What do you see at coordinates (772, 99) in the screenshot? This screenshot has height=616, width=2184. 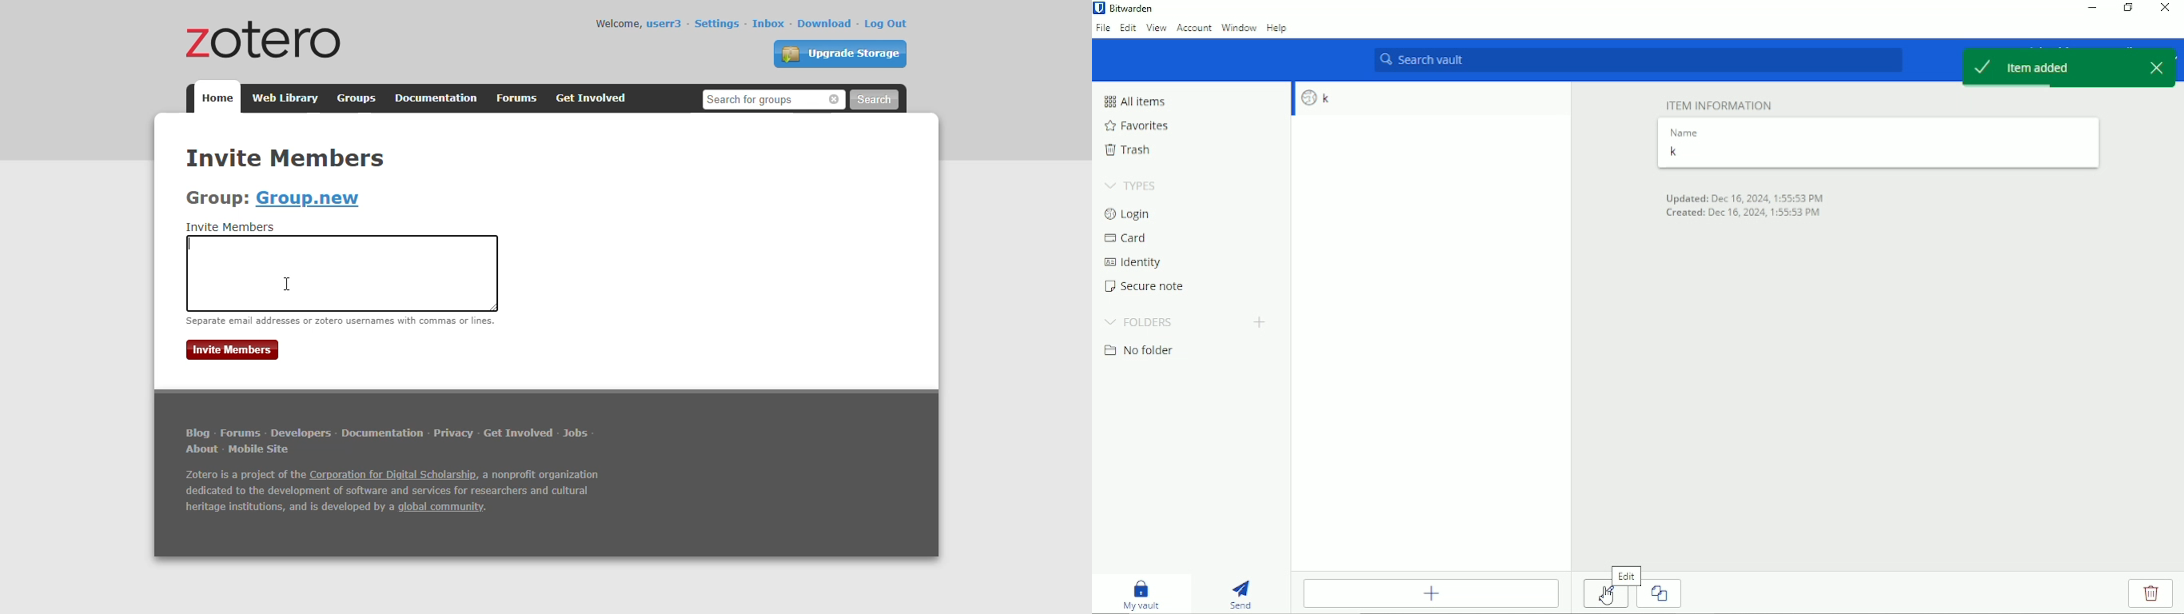 I see `search for people` at bounding box center [772, 99].